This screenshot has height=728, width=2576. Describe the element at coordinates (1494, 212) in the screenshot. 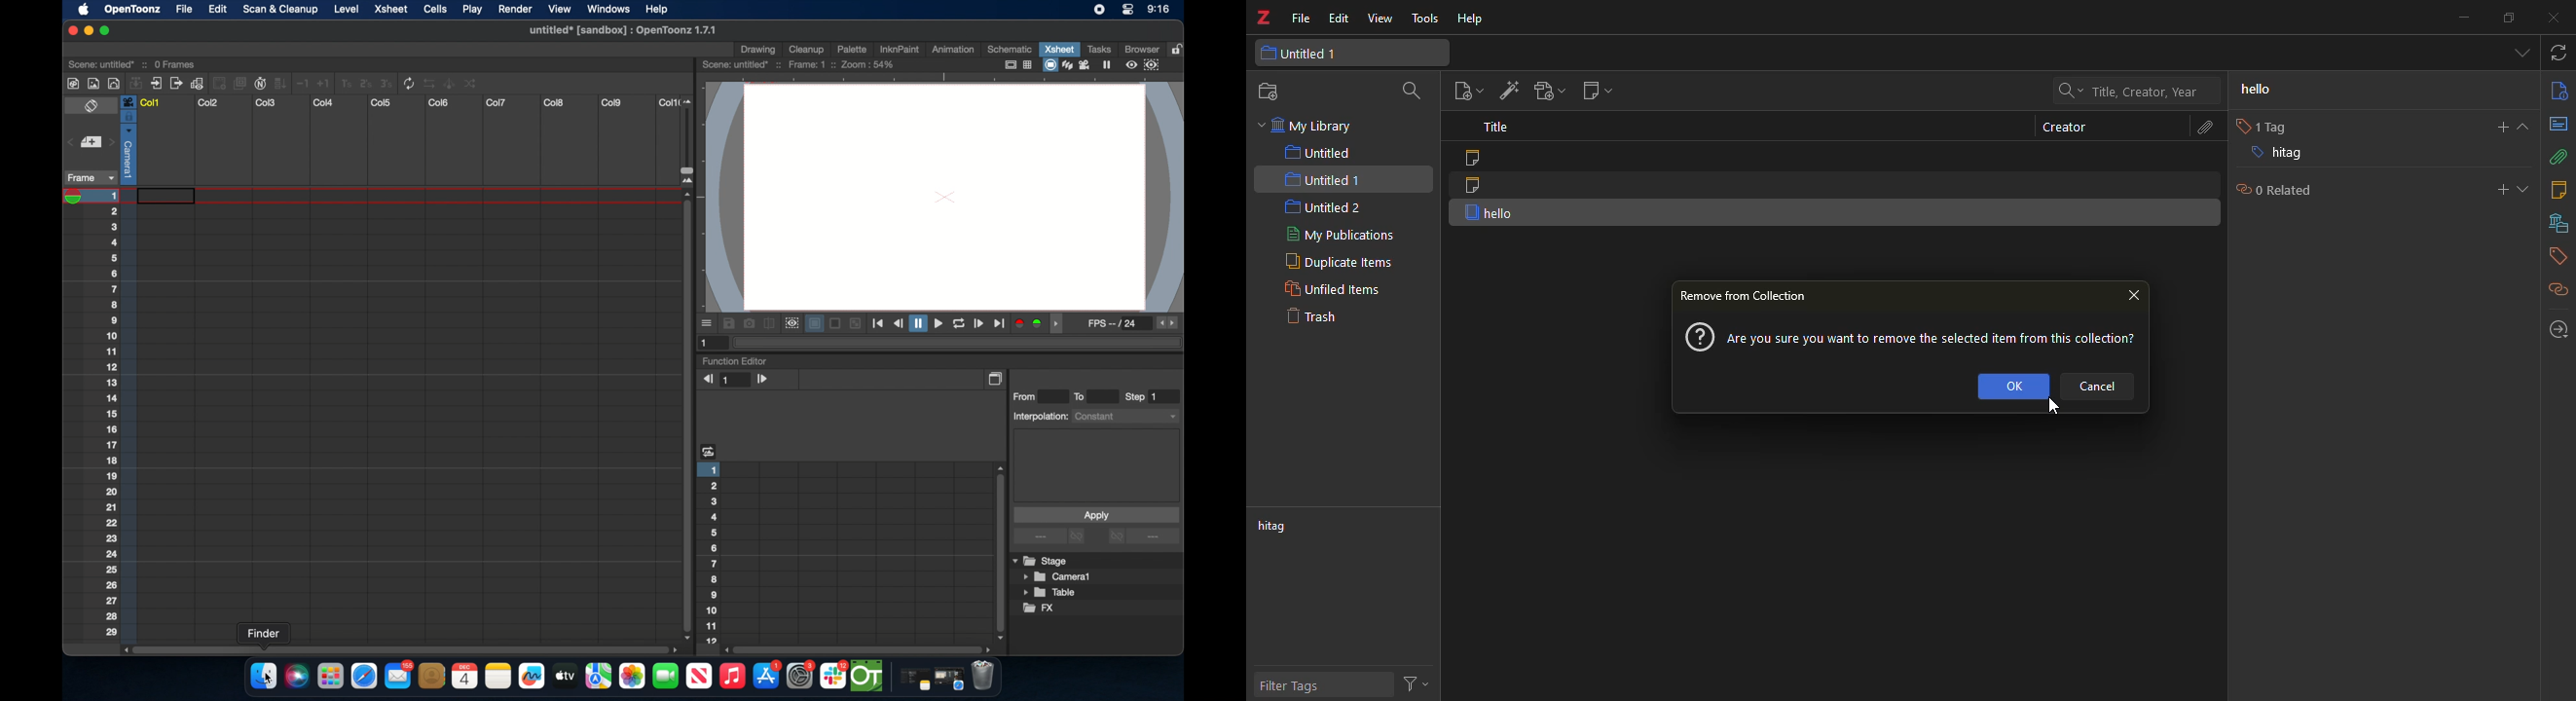

I see `hello` at that location.